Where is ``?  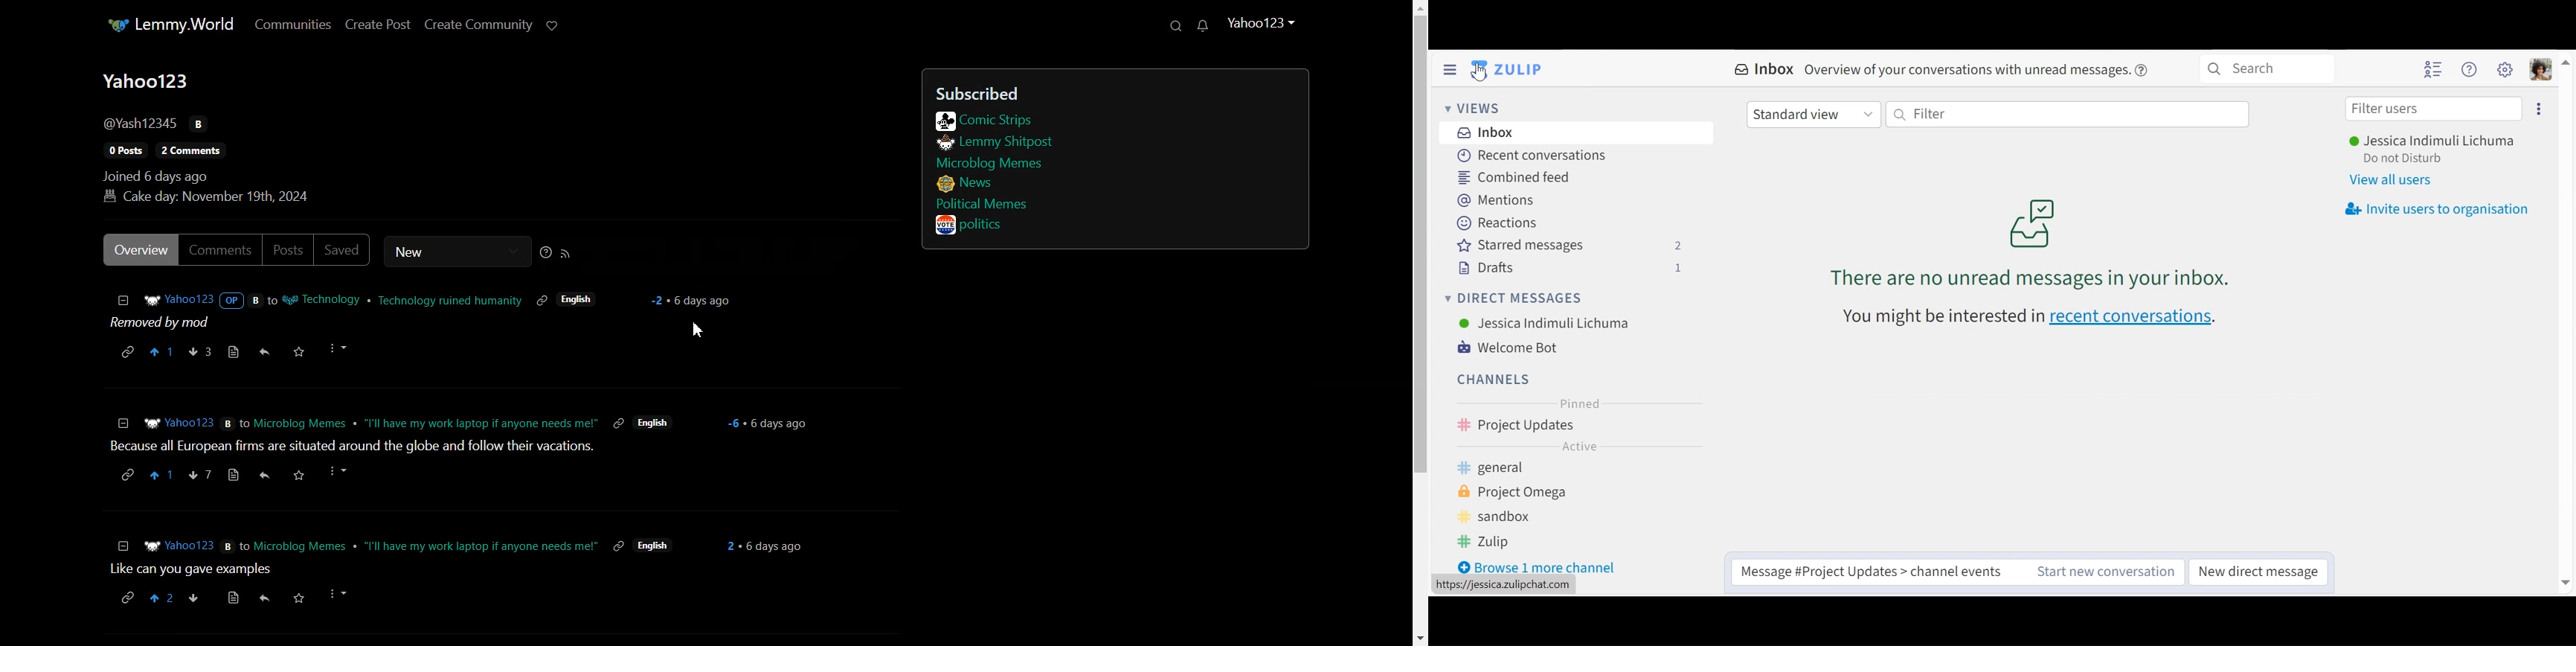
 is located at coordinates (129, 598).